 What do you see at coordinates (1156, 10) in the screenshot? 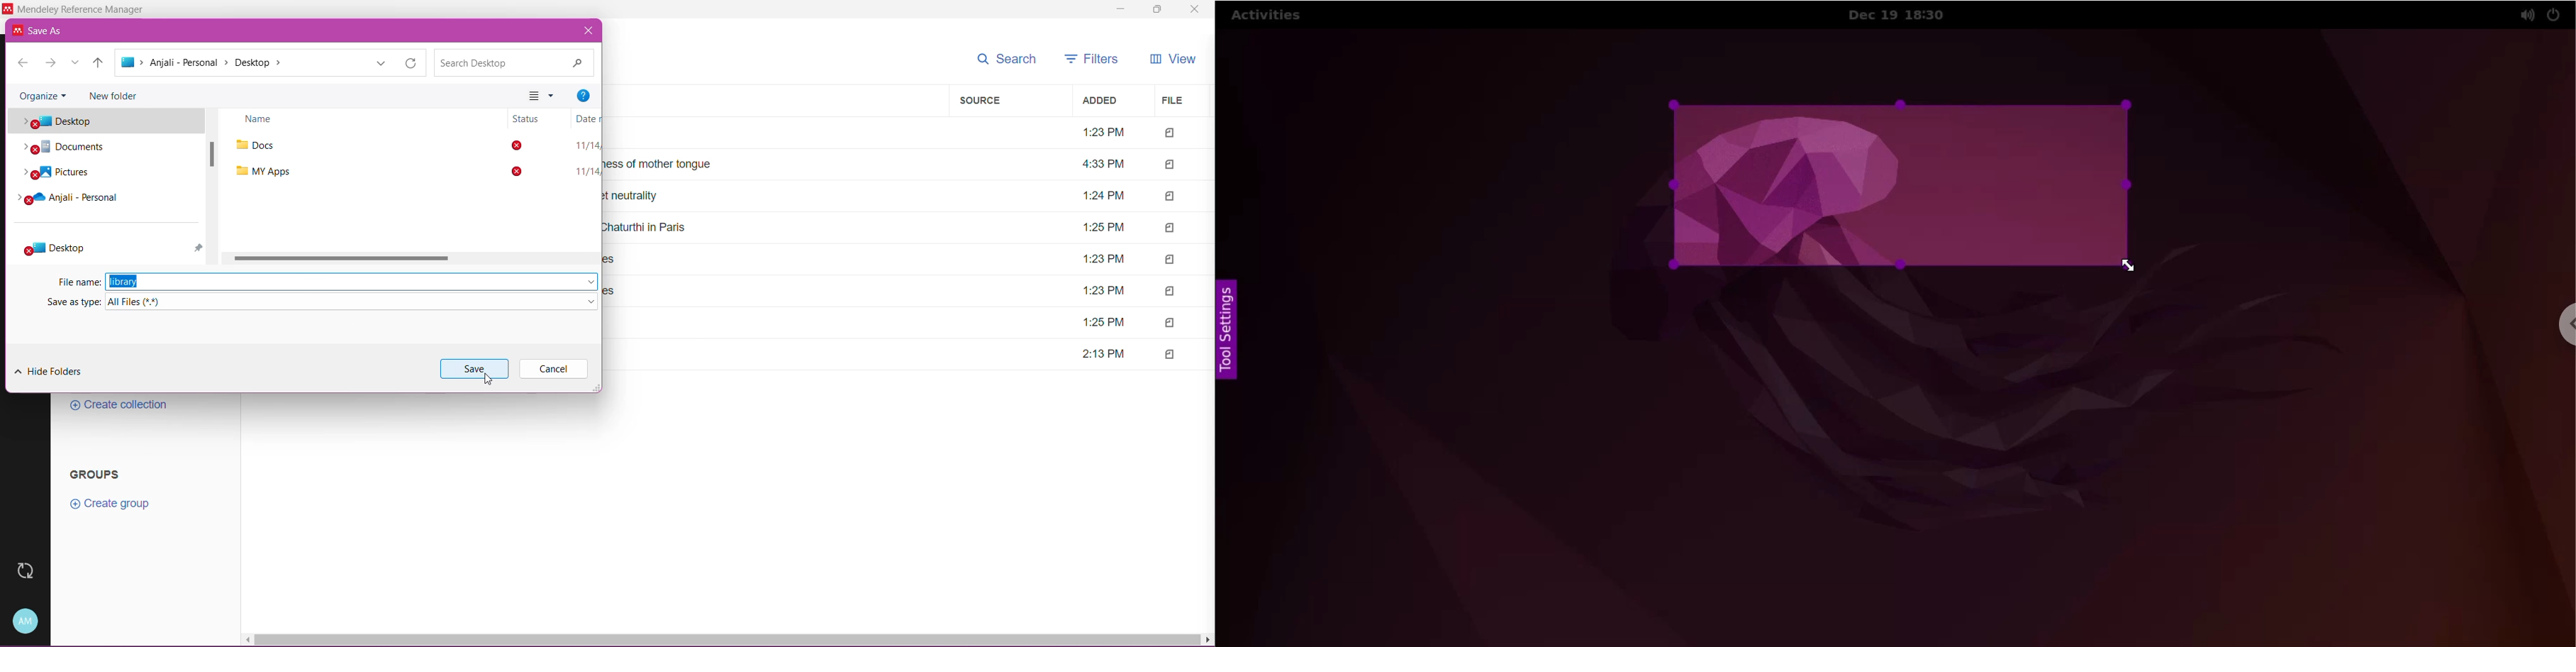
I see `Restore Down` at bounding box center [1156, 10].